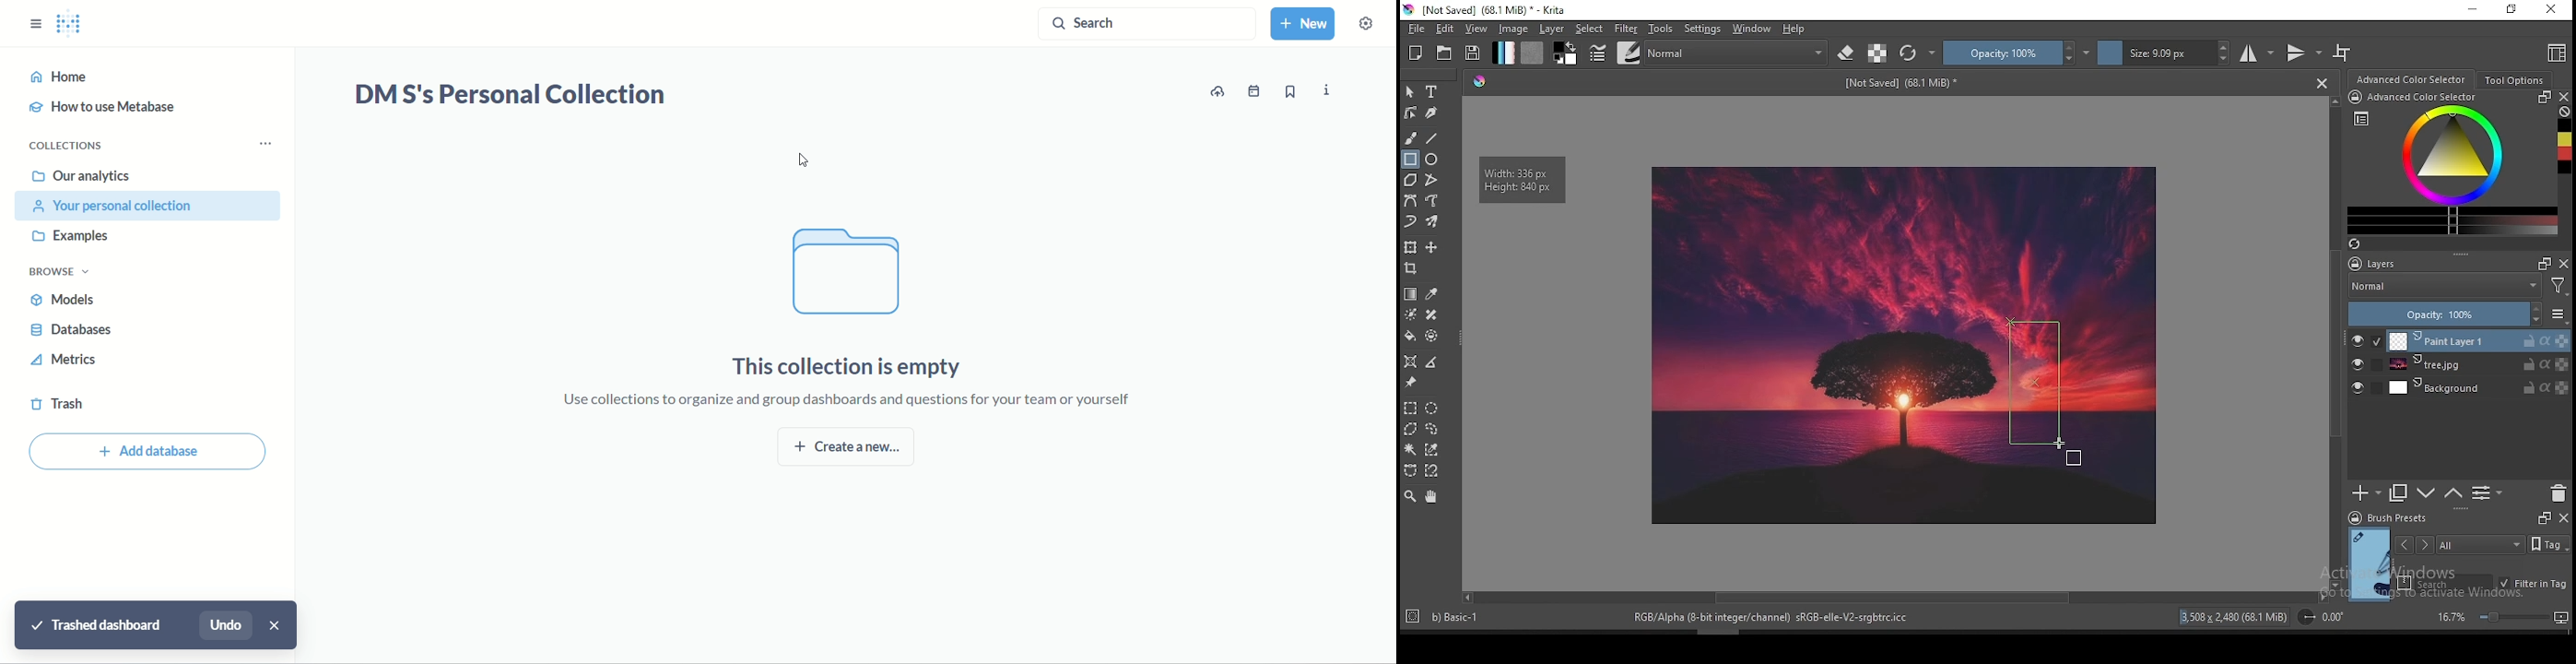 This screenshot has height=672, width=2576. I want to click on dynamic brush tool, so click(1411, 220).